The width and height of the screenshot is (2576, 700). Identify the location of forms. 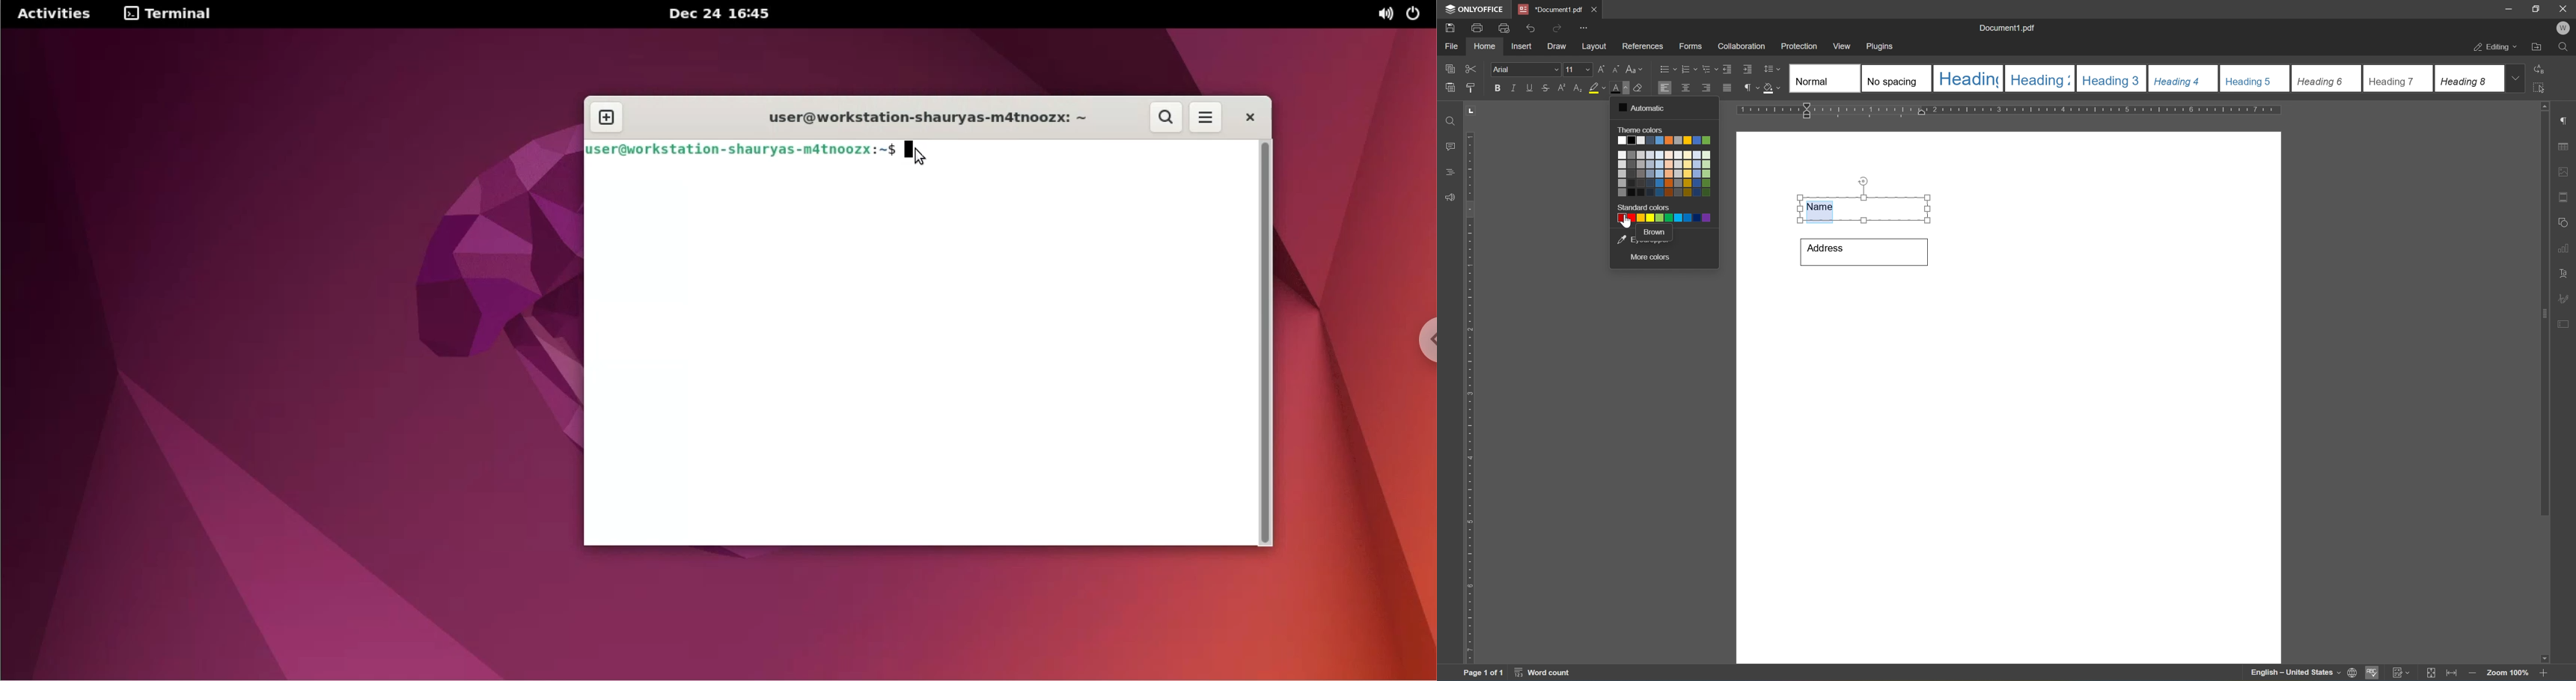
(1690, 46).